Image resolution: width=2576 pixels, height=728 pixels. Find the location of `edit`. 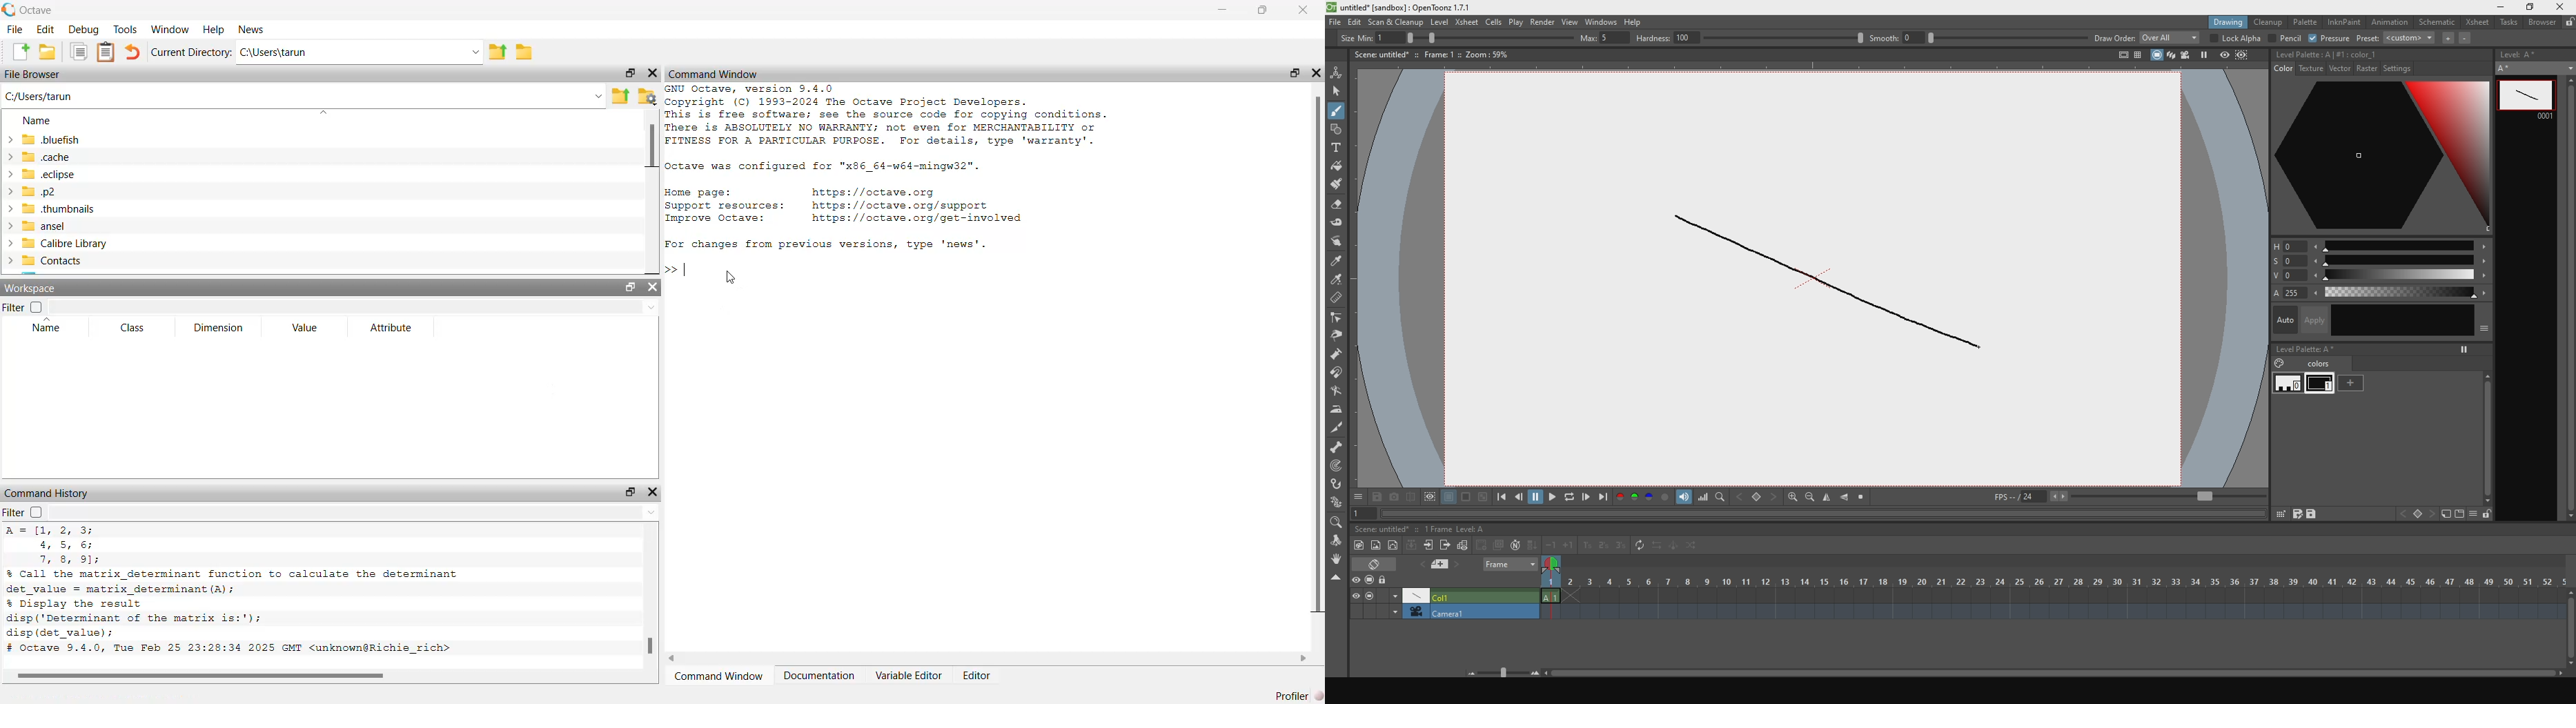

edit is located at coordinates (1354, 21).